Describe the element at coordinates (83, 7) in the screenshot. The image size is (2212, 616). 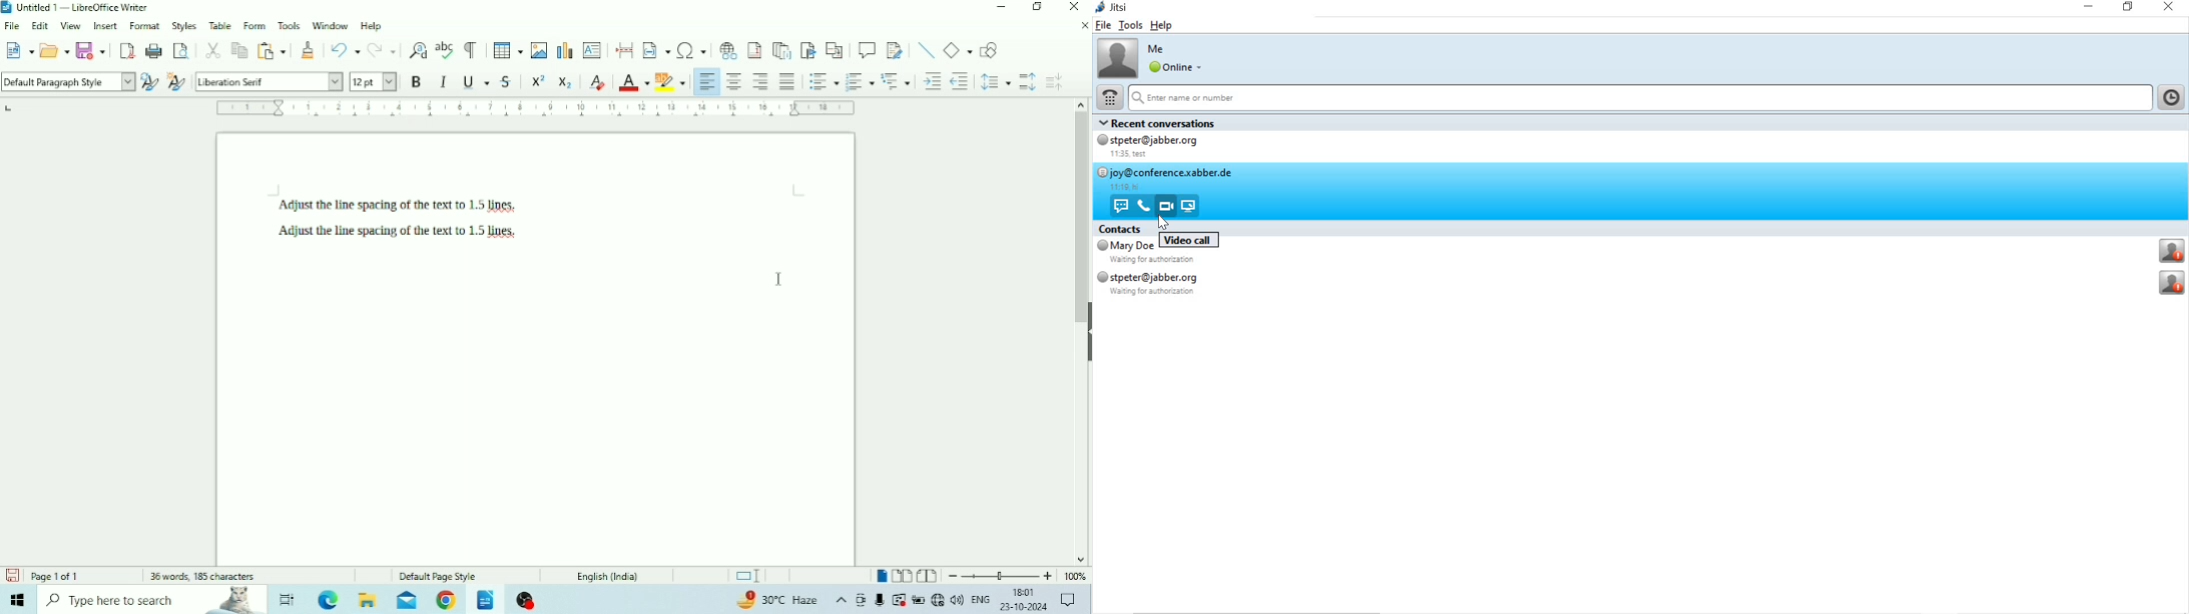
I see `Title` at that location.